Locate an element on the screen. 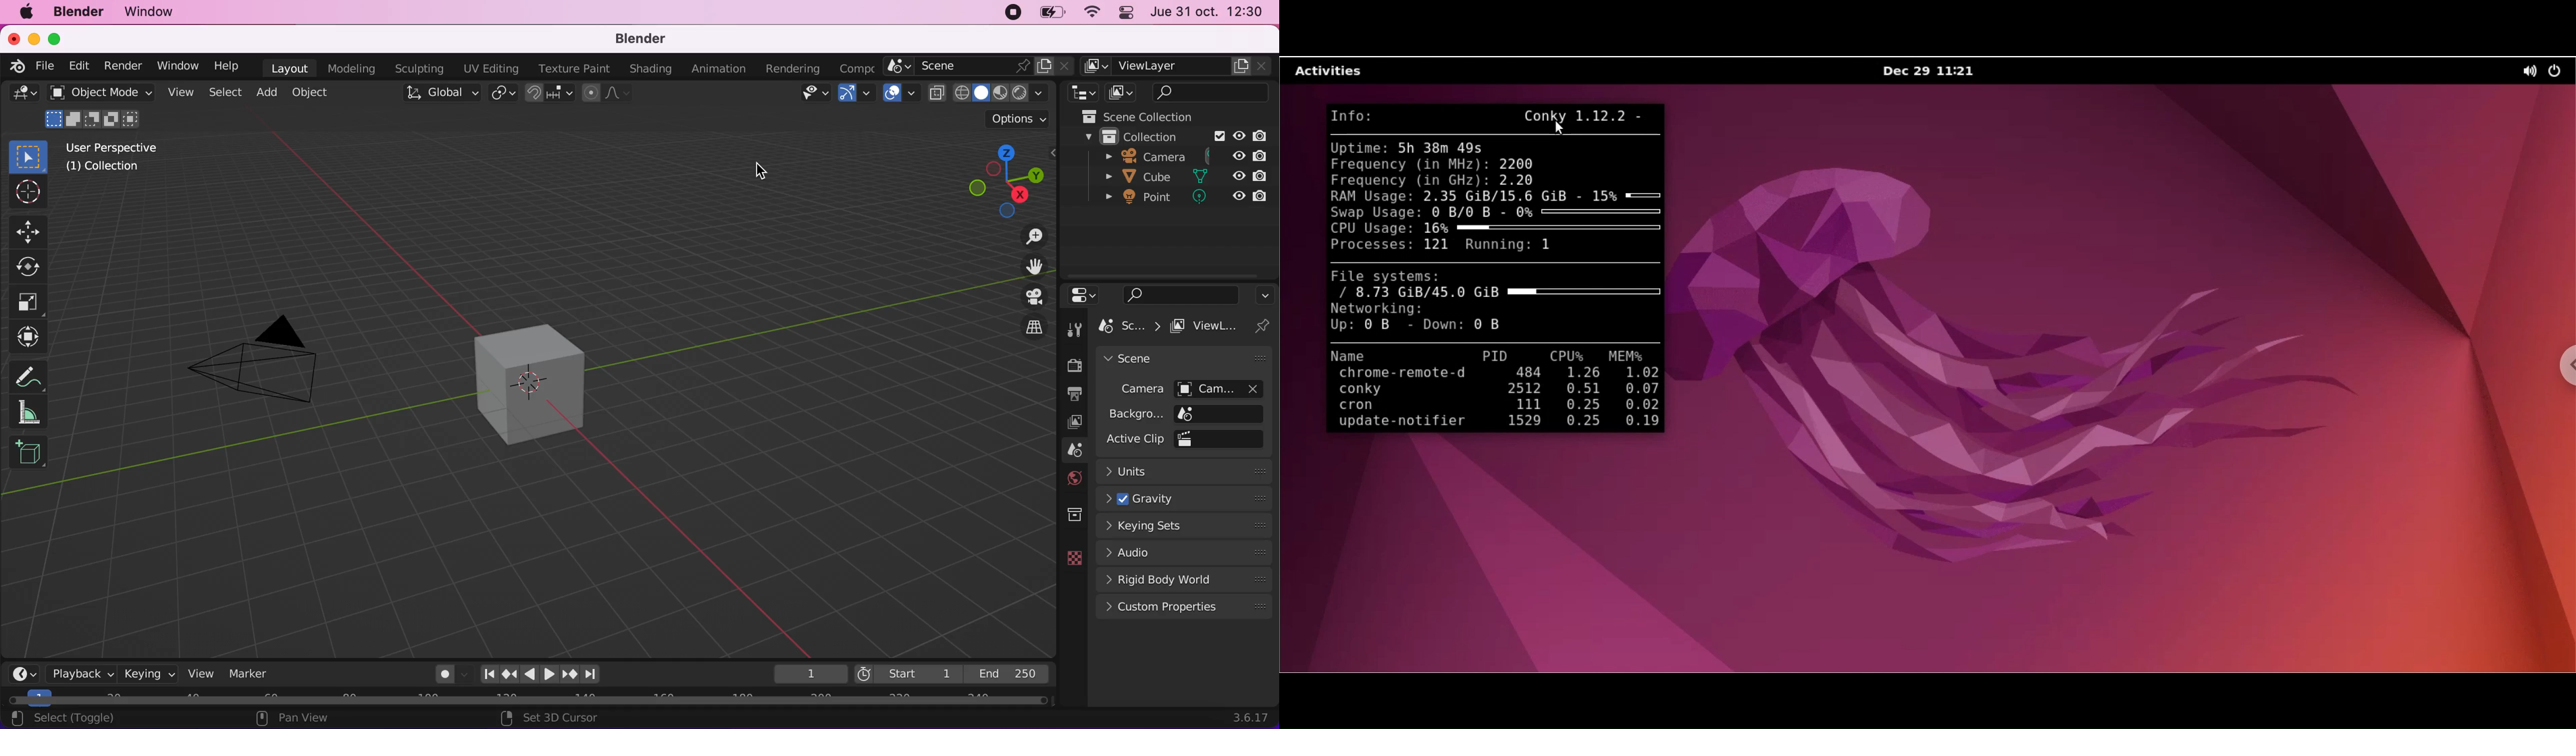 The width and height of the screenshot is (2576, 756). keying is located at coordinates (150, 673).